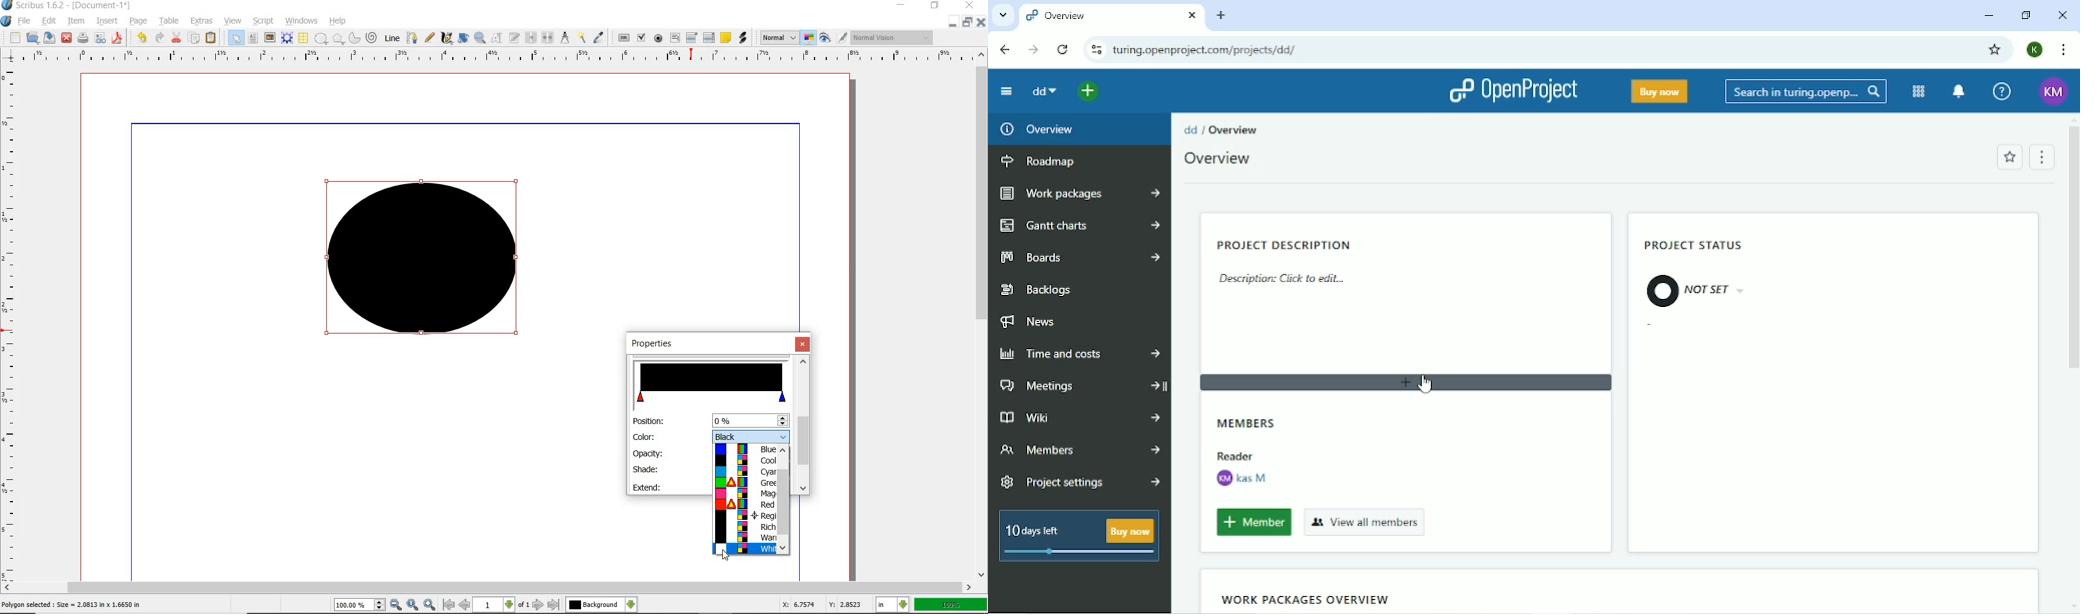 The width and height of the screenshot is (2100, 616). What do you see at coordinates (892, 38) in the screenshot?
I see `visual appearance of the display` at bounding box center [892, 38].